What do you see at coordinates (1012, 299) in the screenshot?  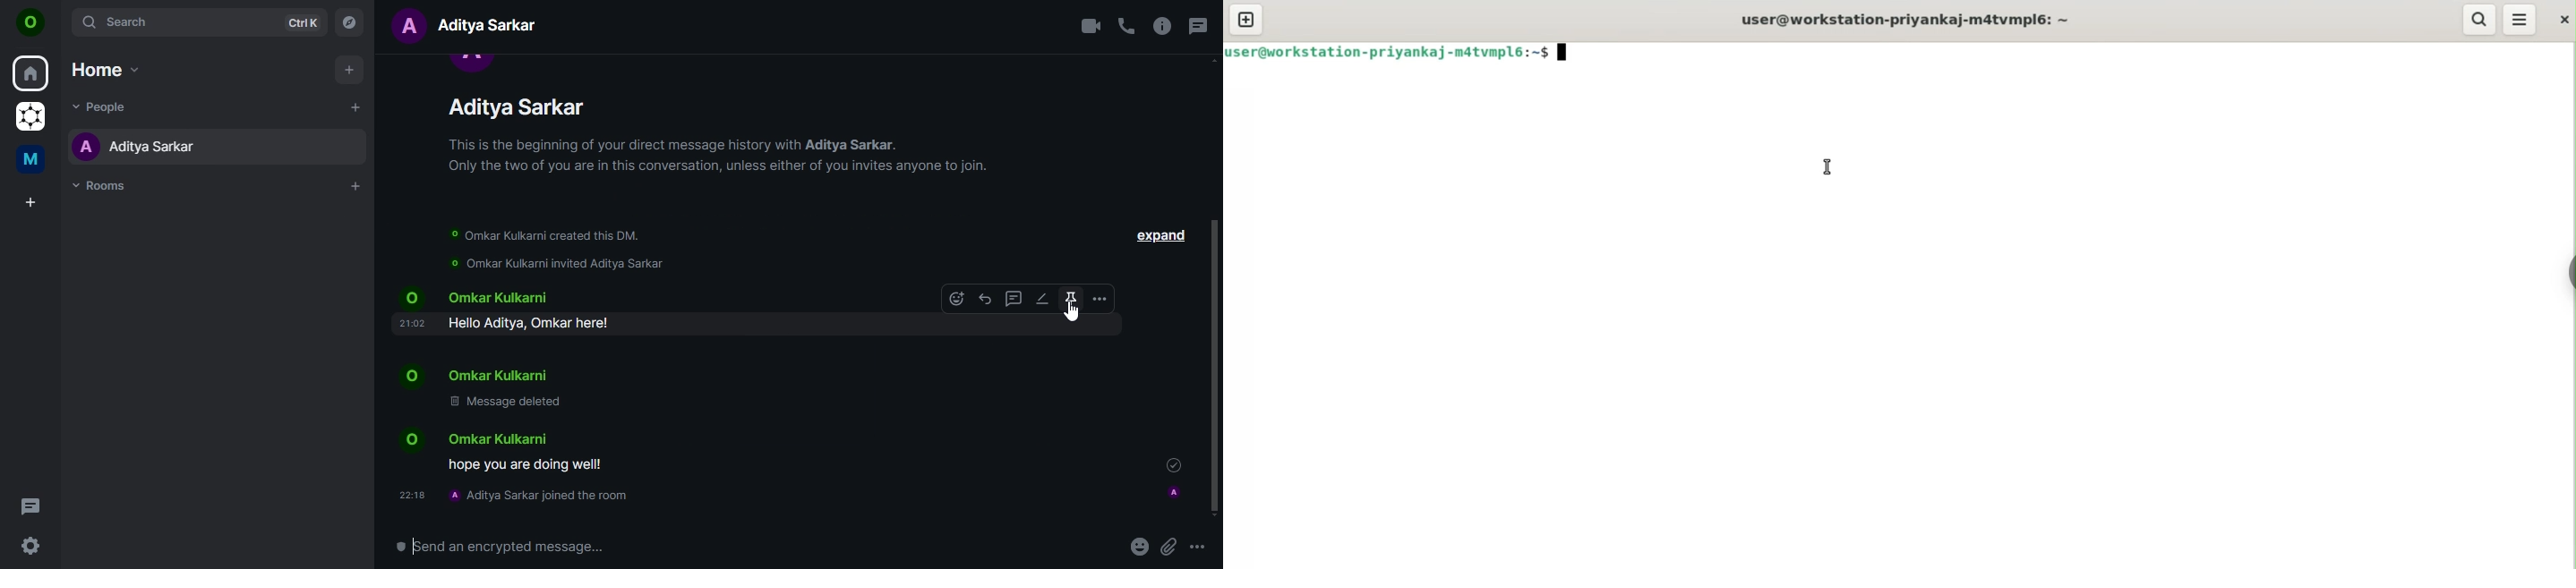 I see `reply in thread` at bounding box center [1012, 299].